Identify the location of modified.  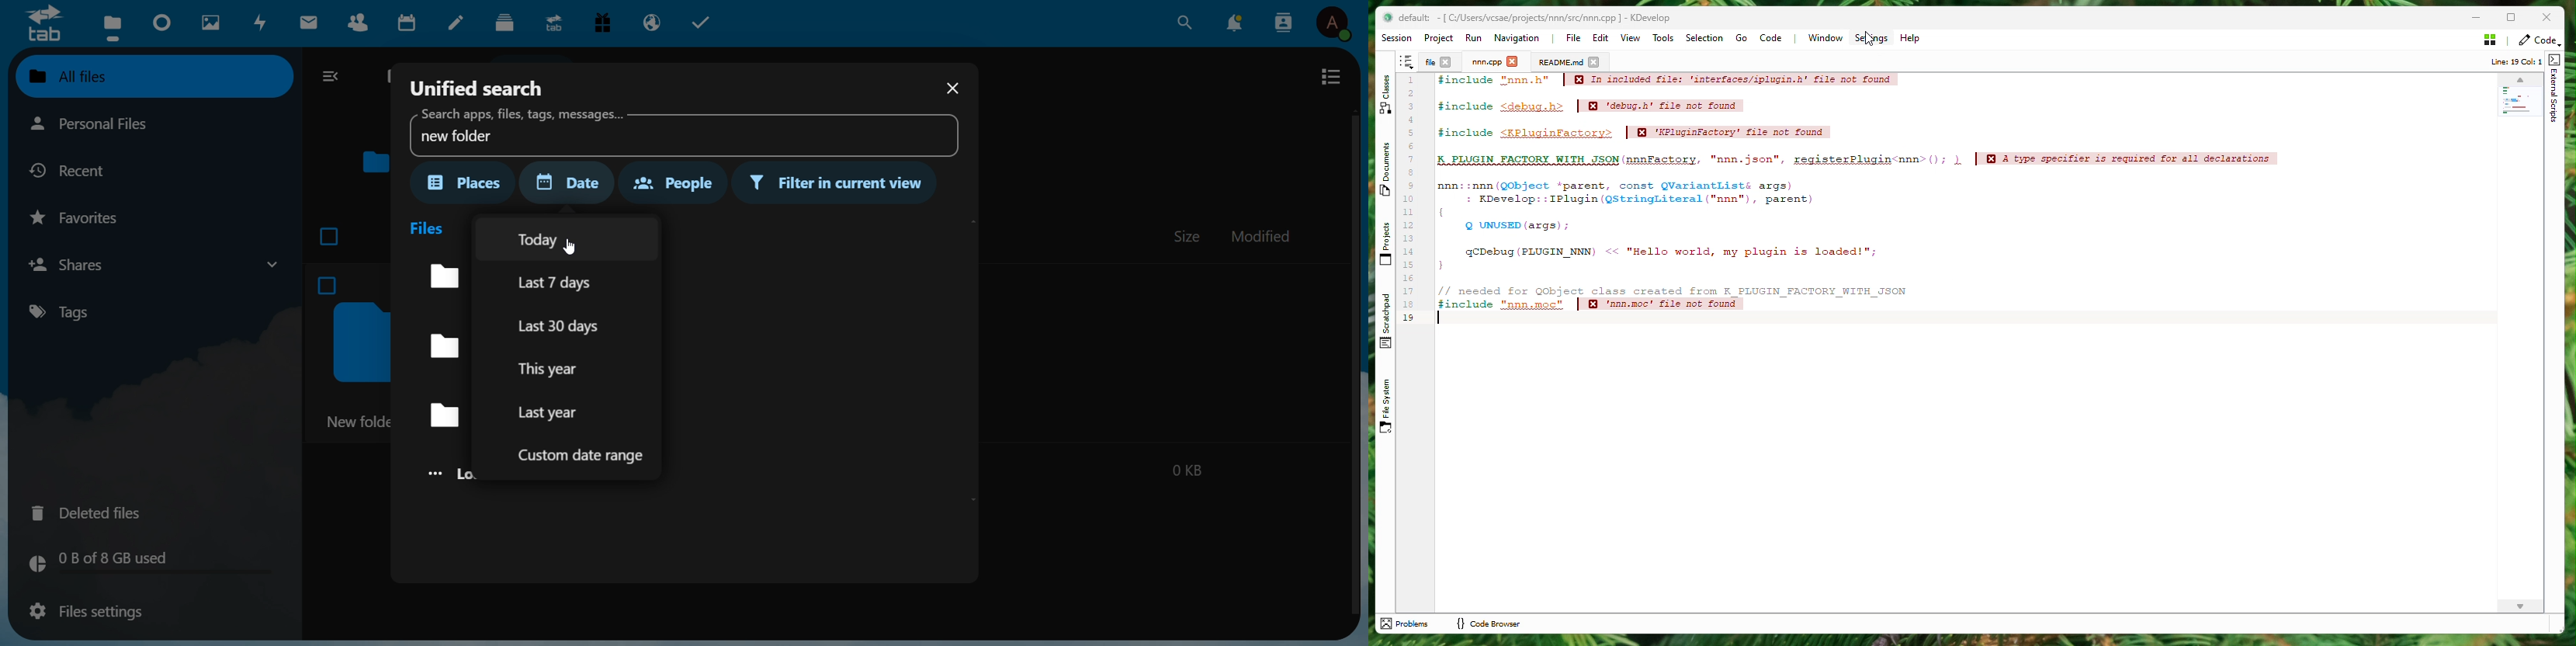
(1262, 238).